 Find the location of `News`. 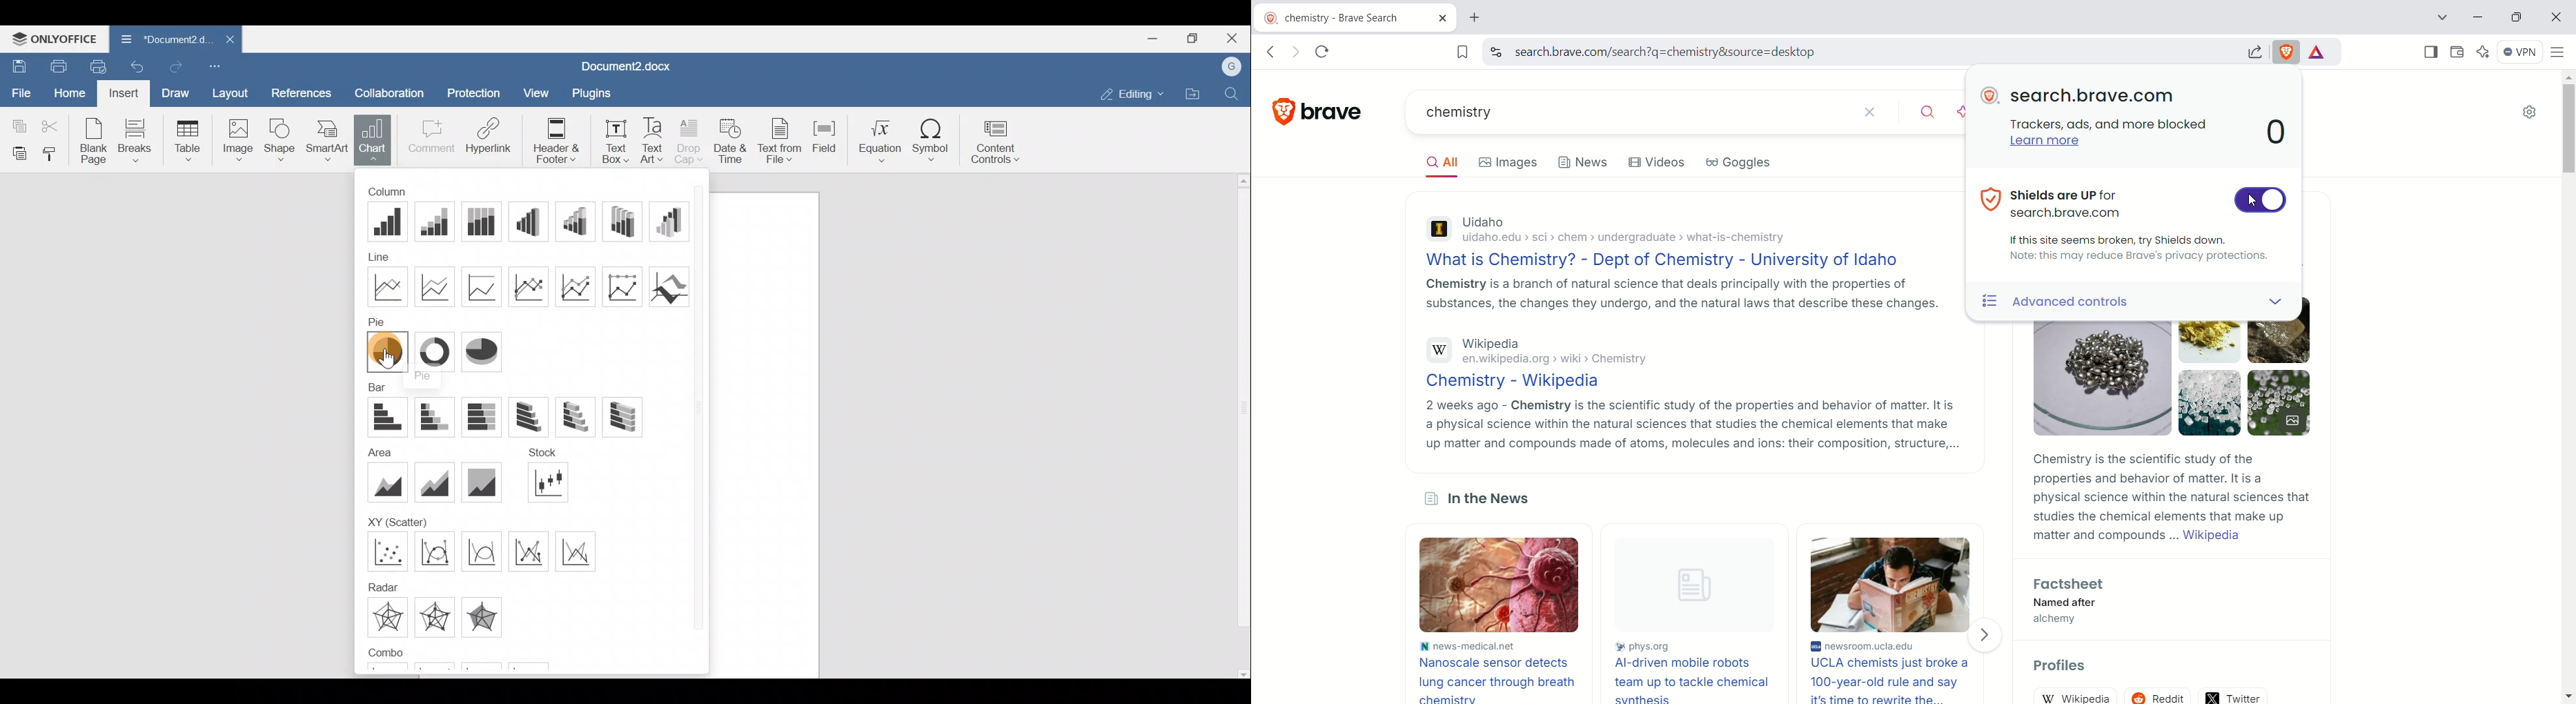

News is located at coordinates (1584, 161).